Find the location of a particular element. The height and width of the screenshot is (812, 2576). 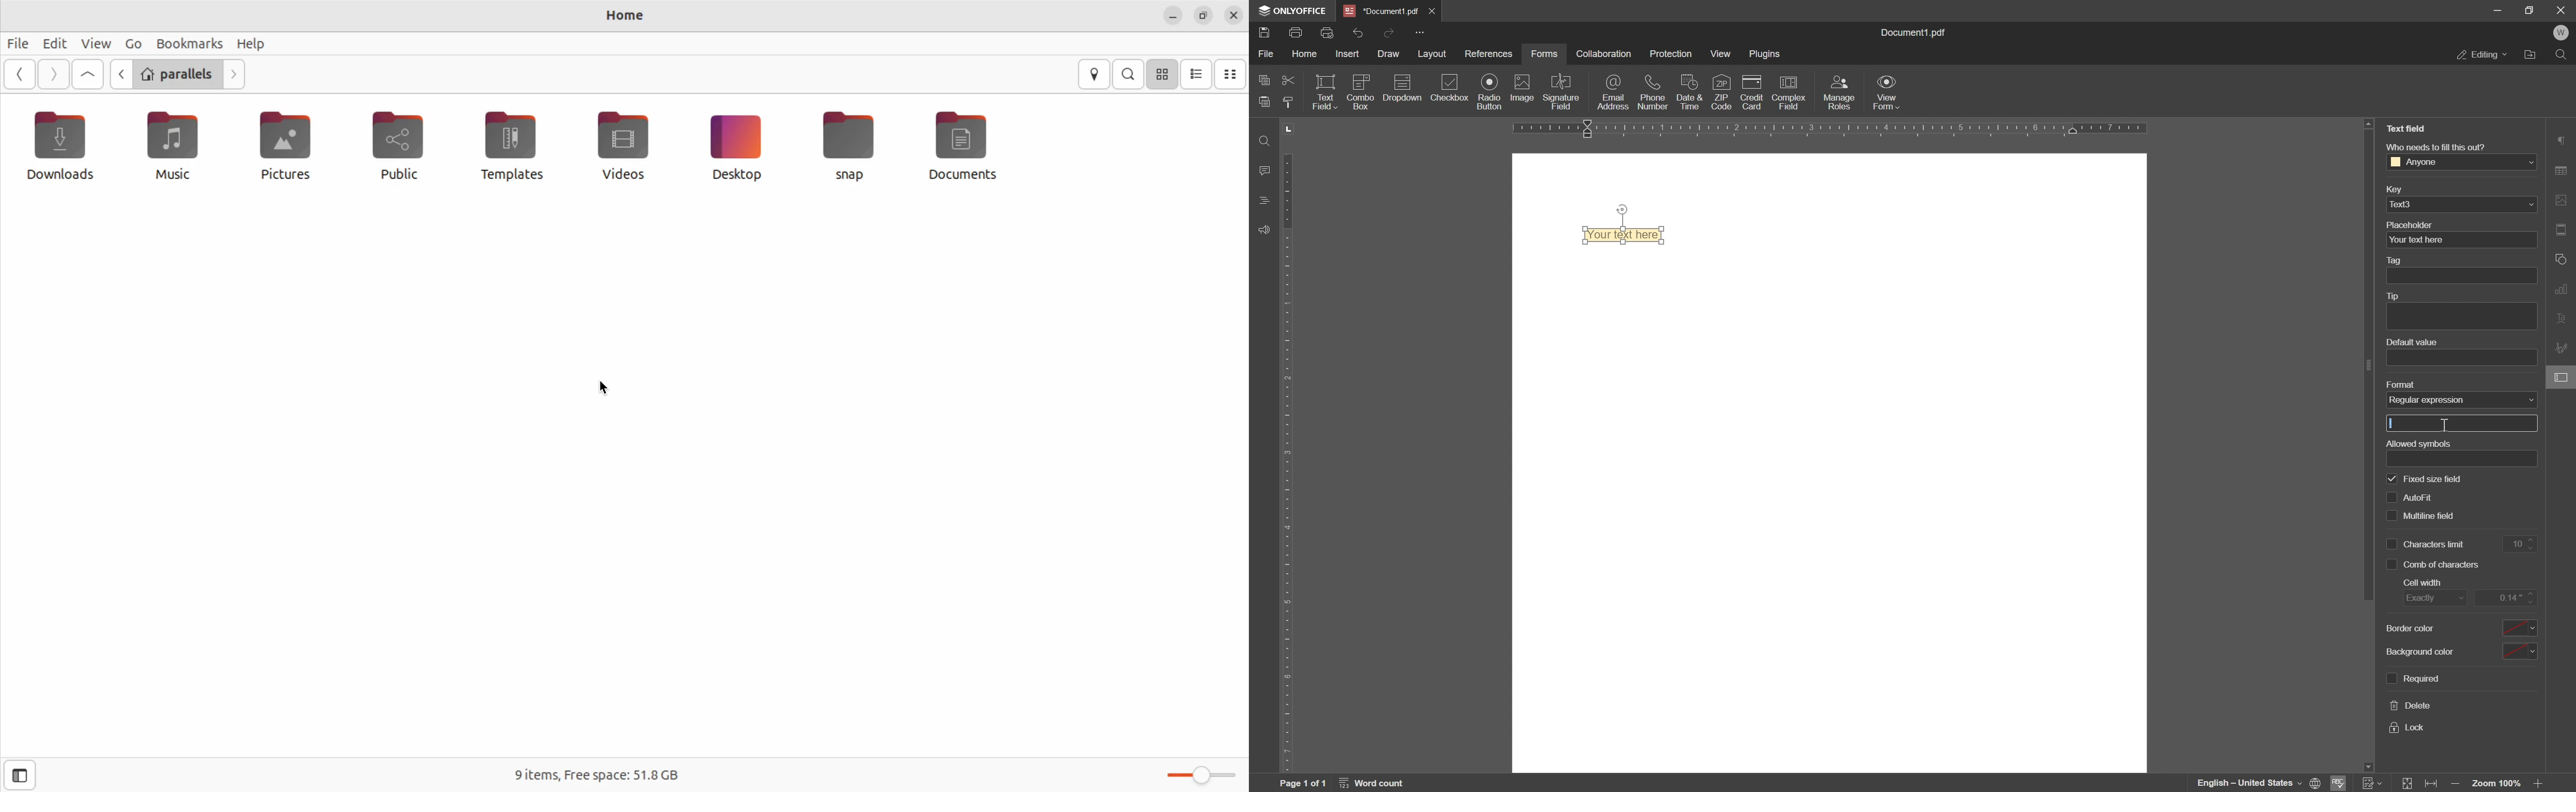

paragraph settings is located at coordinates (2563, 140).